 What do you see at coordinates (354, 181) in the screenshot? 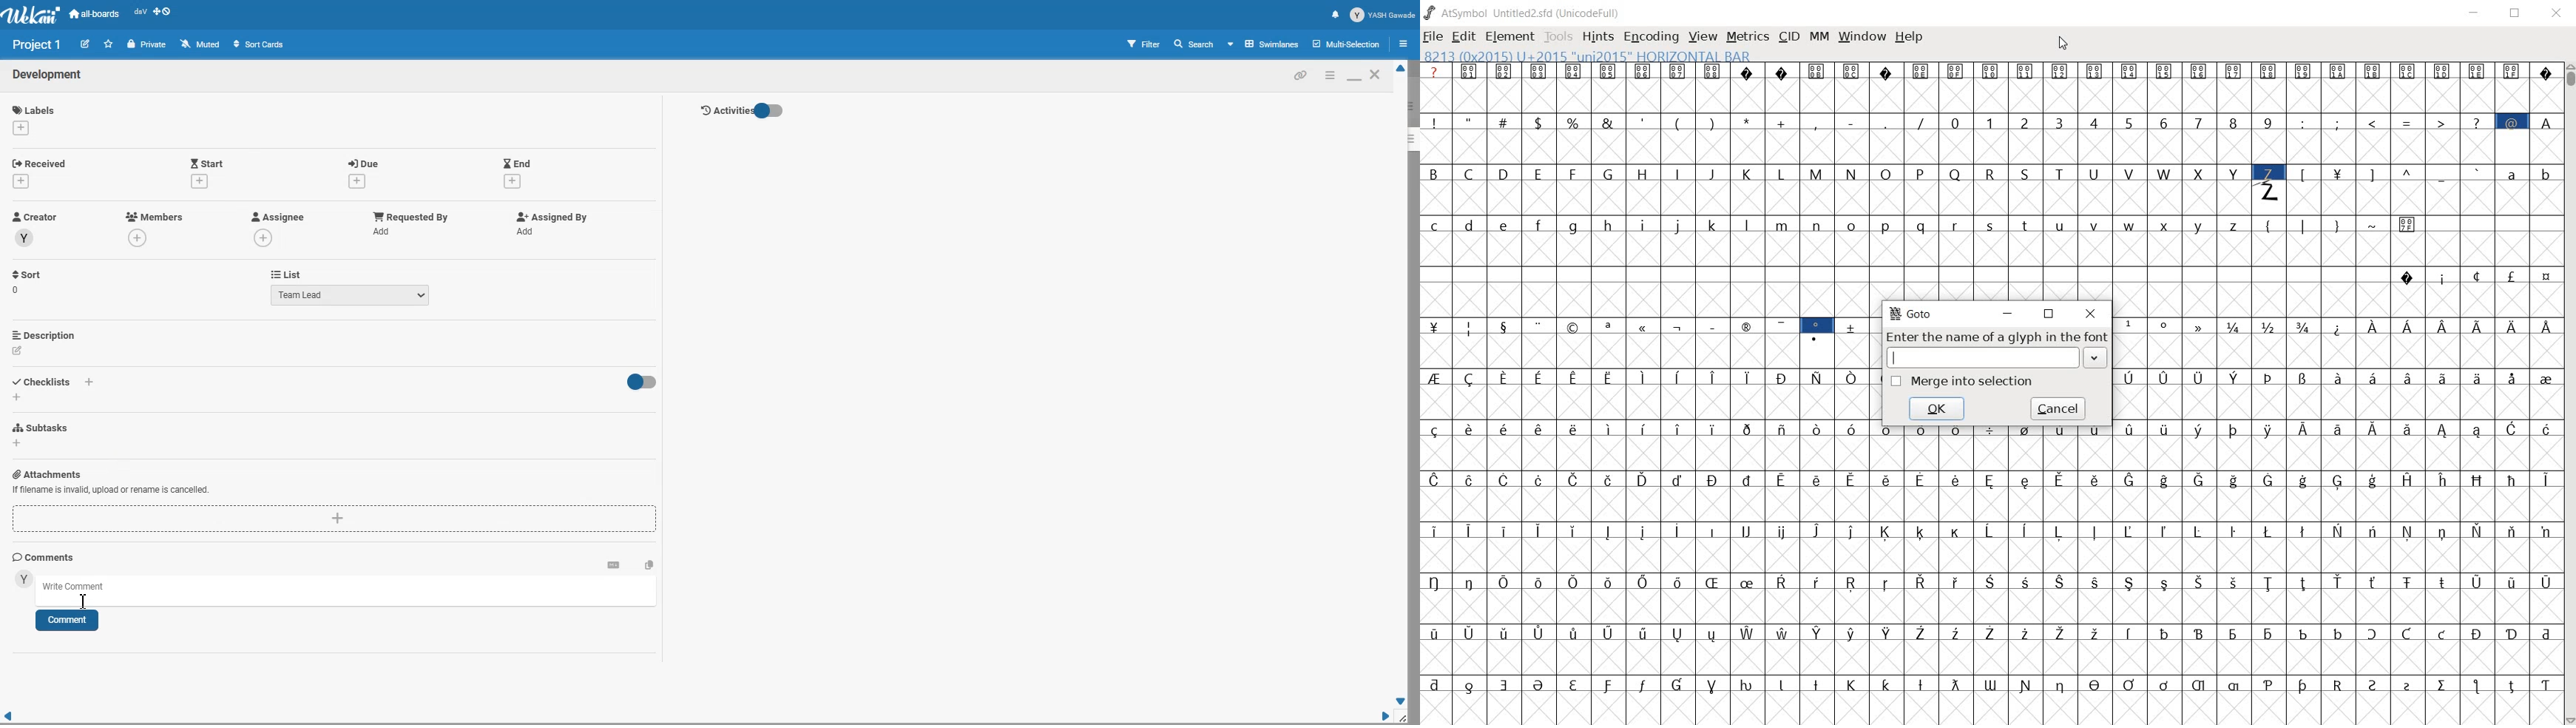
I see `add` at bounding box center [354, 181].